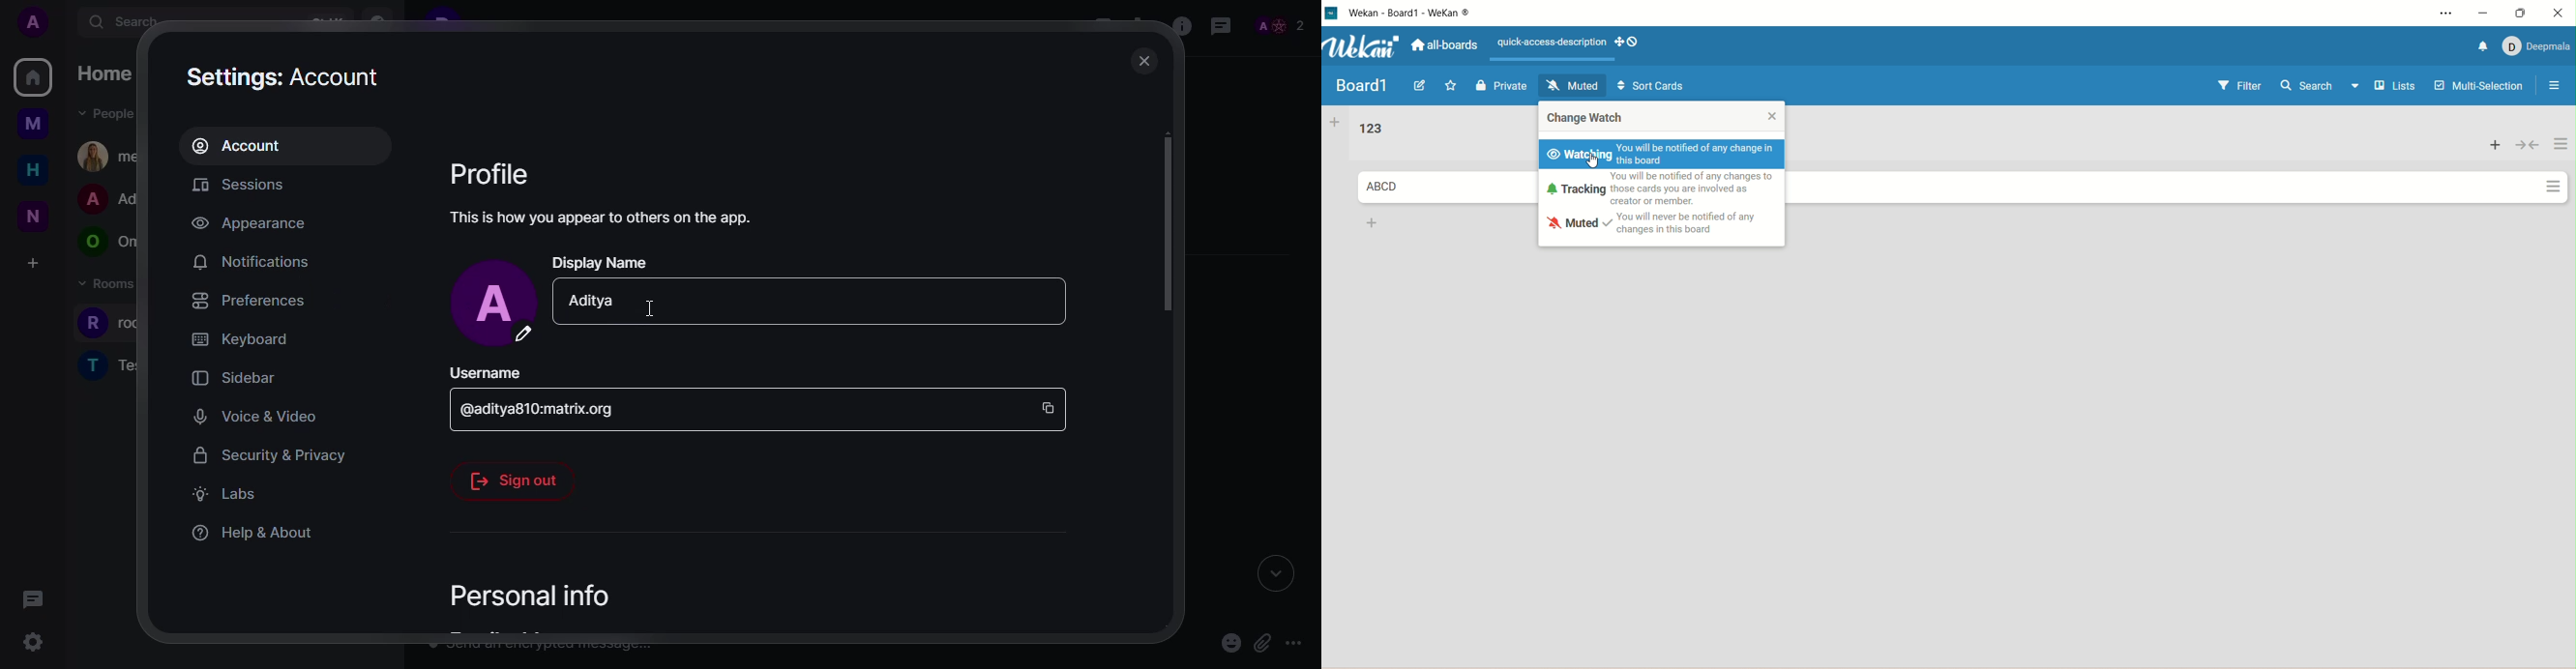 This screenshot has height=672, width=2576. What do you see at coordinates (2527, 142) in the screenshot?
I see `collapse` at bounding box center [2527, 142].